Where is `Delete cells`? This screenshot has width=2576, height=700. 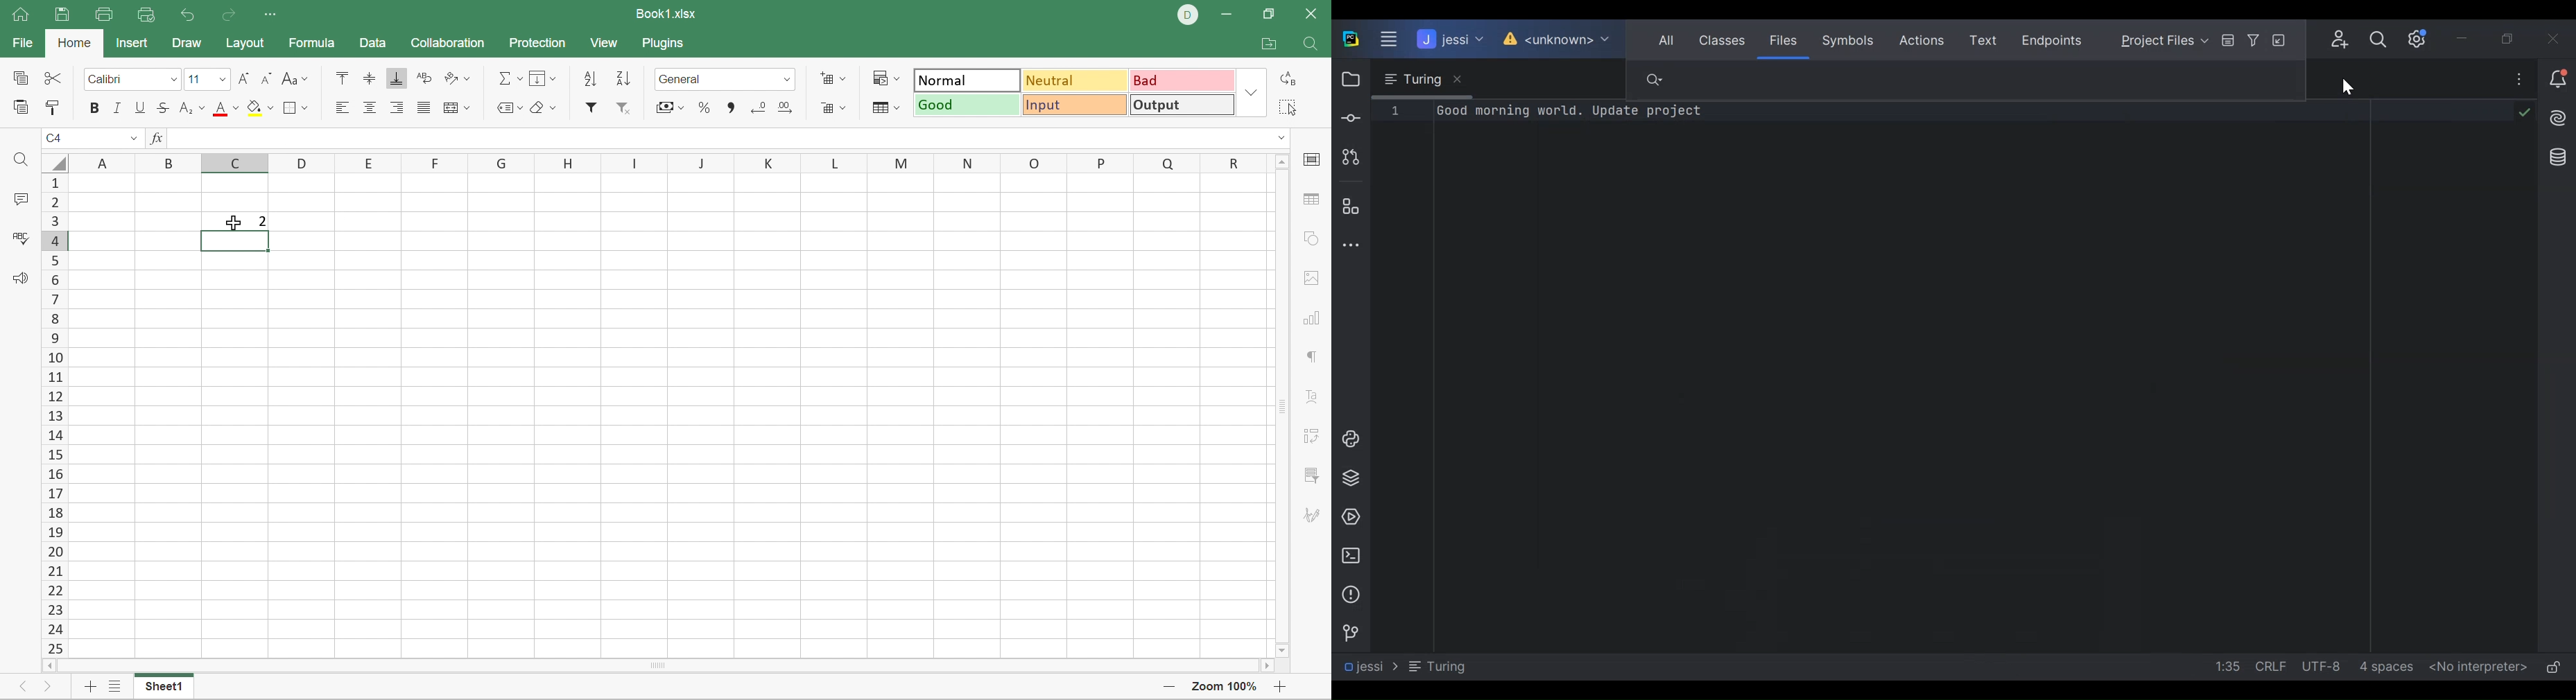 Delete cells is located at coordinates (835, 109).